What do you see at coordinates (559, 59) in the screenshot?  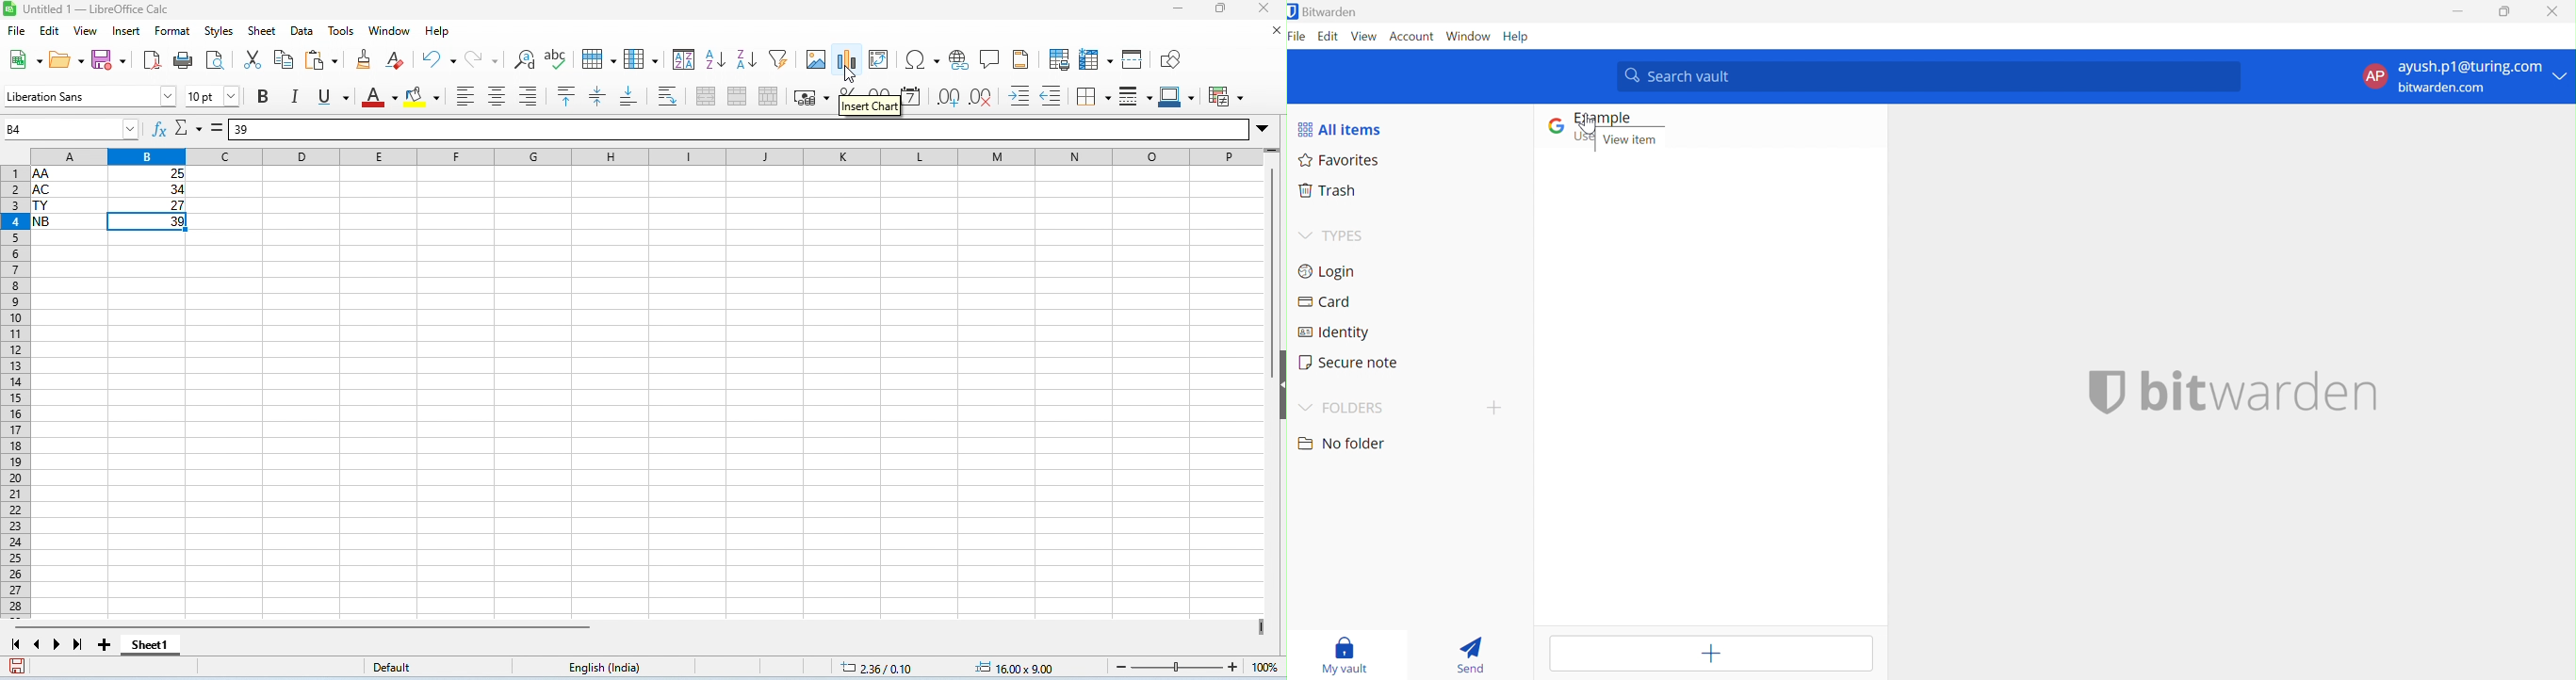 I see `spelling` at bounding box center [559, 59].